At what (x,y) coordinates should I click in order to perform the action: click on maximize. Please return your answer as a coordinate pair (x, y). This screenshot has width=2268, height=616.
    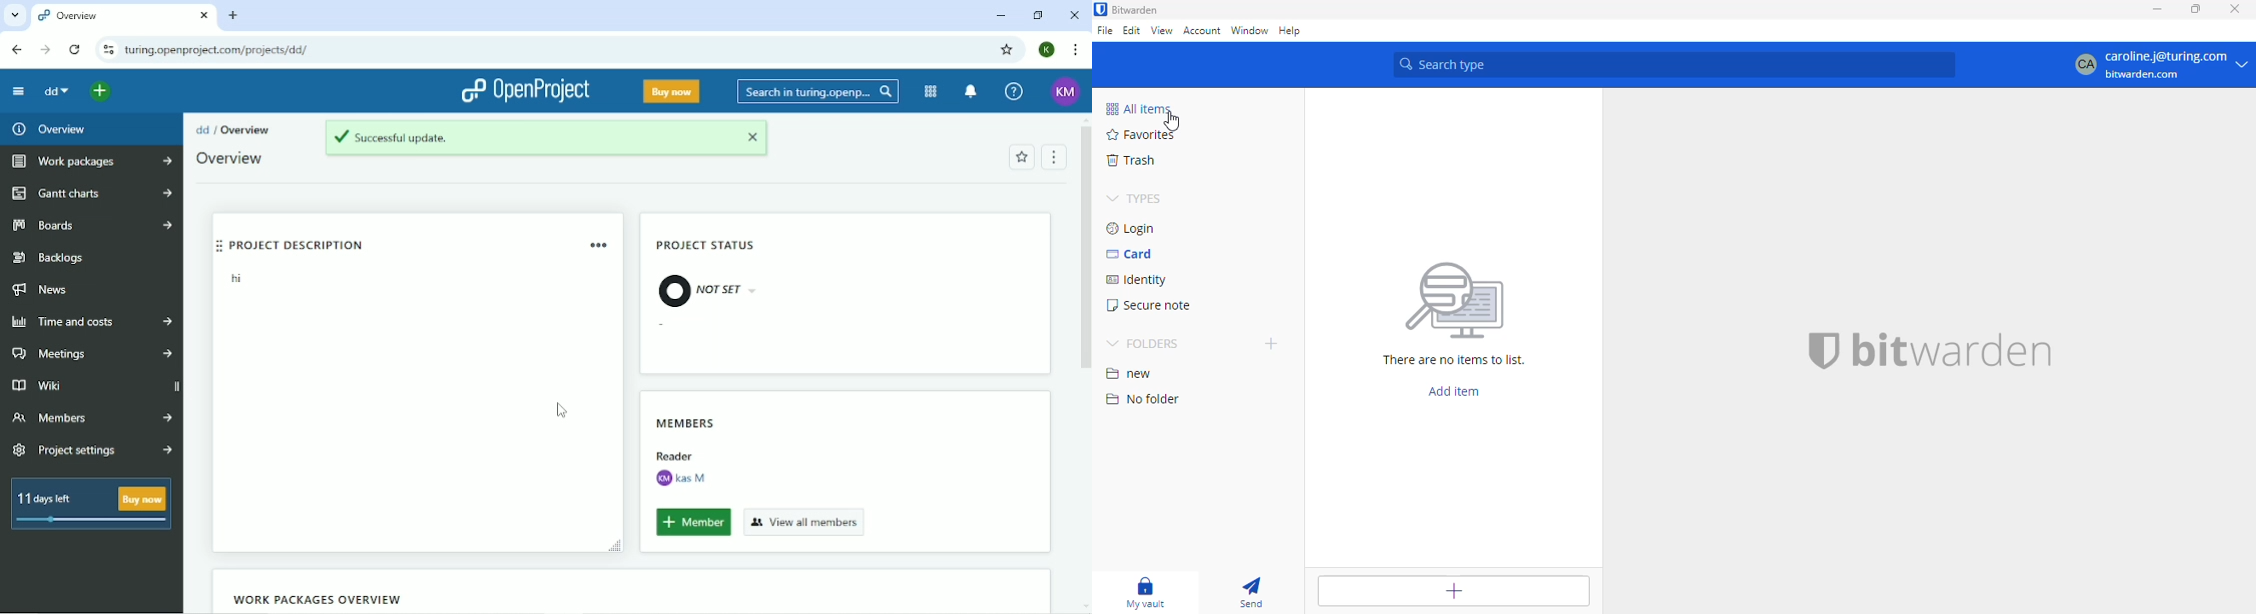
    Looking at the image, I should click on (2195, 9).